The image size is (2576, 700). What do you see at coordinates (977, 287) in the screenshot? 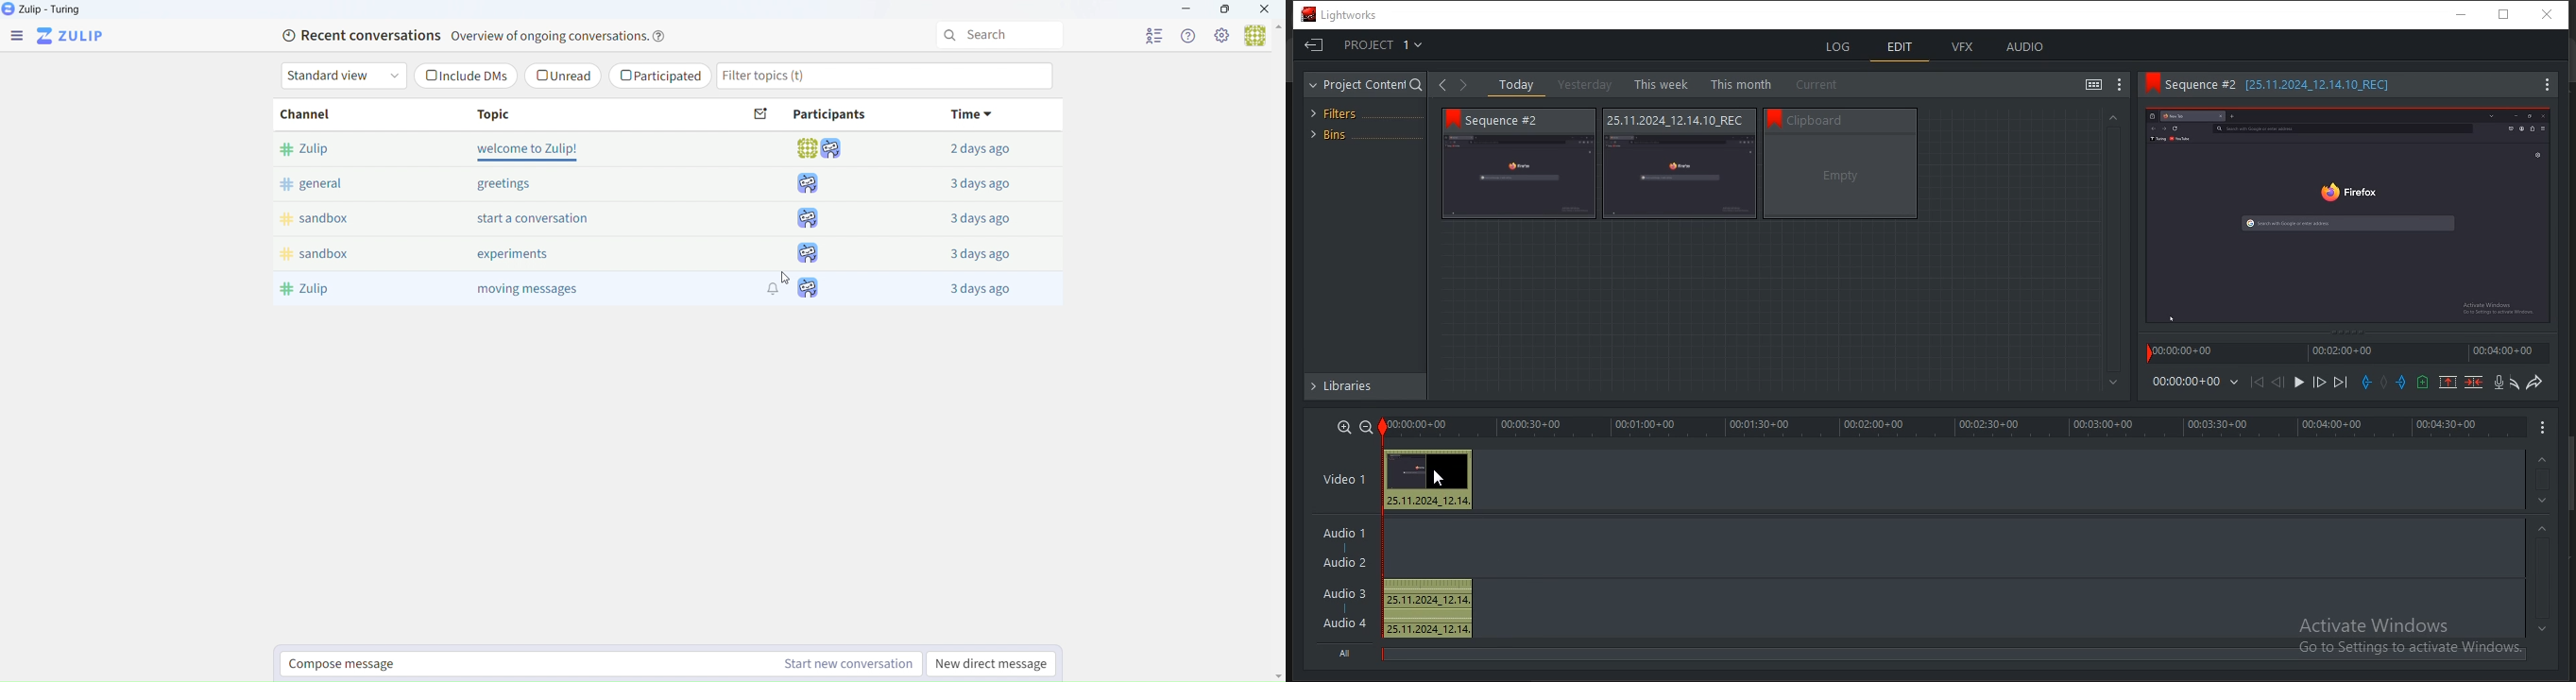
I see `3 days ago` at bounding box center [977, 287].